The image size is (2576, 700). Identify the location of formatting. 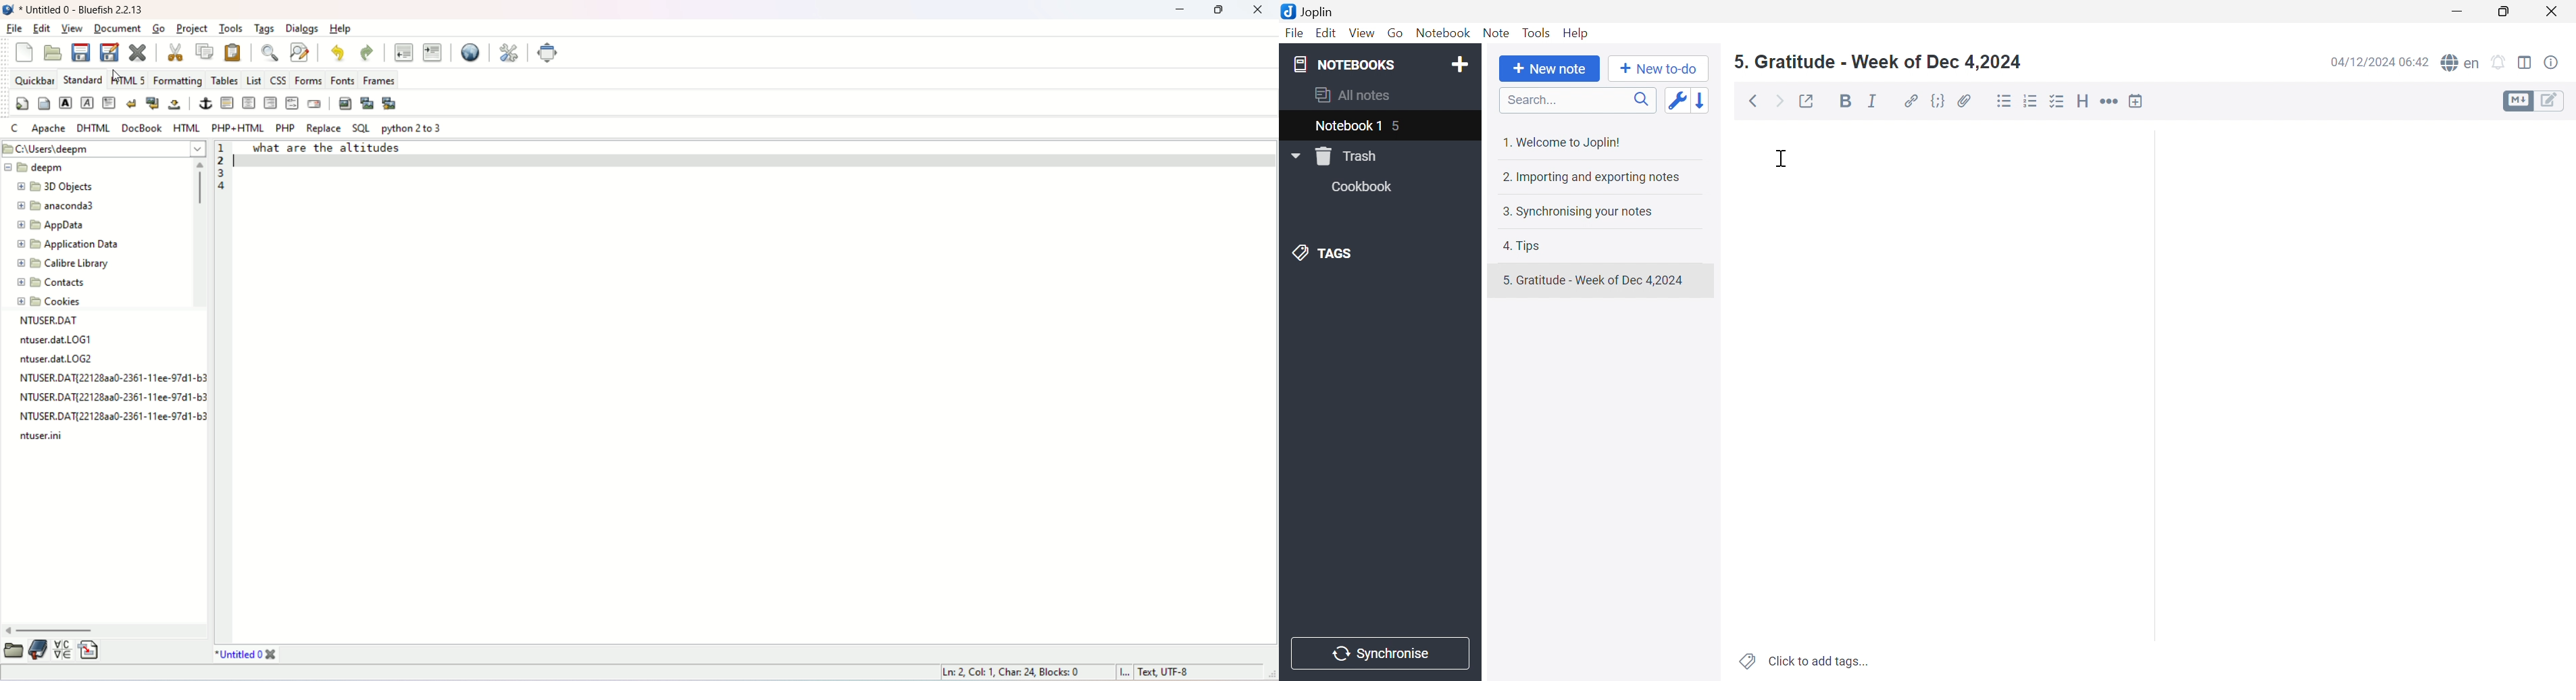
(178, 79).